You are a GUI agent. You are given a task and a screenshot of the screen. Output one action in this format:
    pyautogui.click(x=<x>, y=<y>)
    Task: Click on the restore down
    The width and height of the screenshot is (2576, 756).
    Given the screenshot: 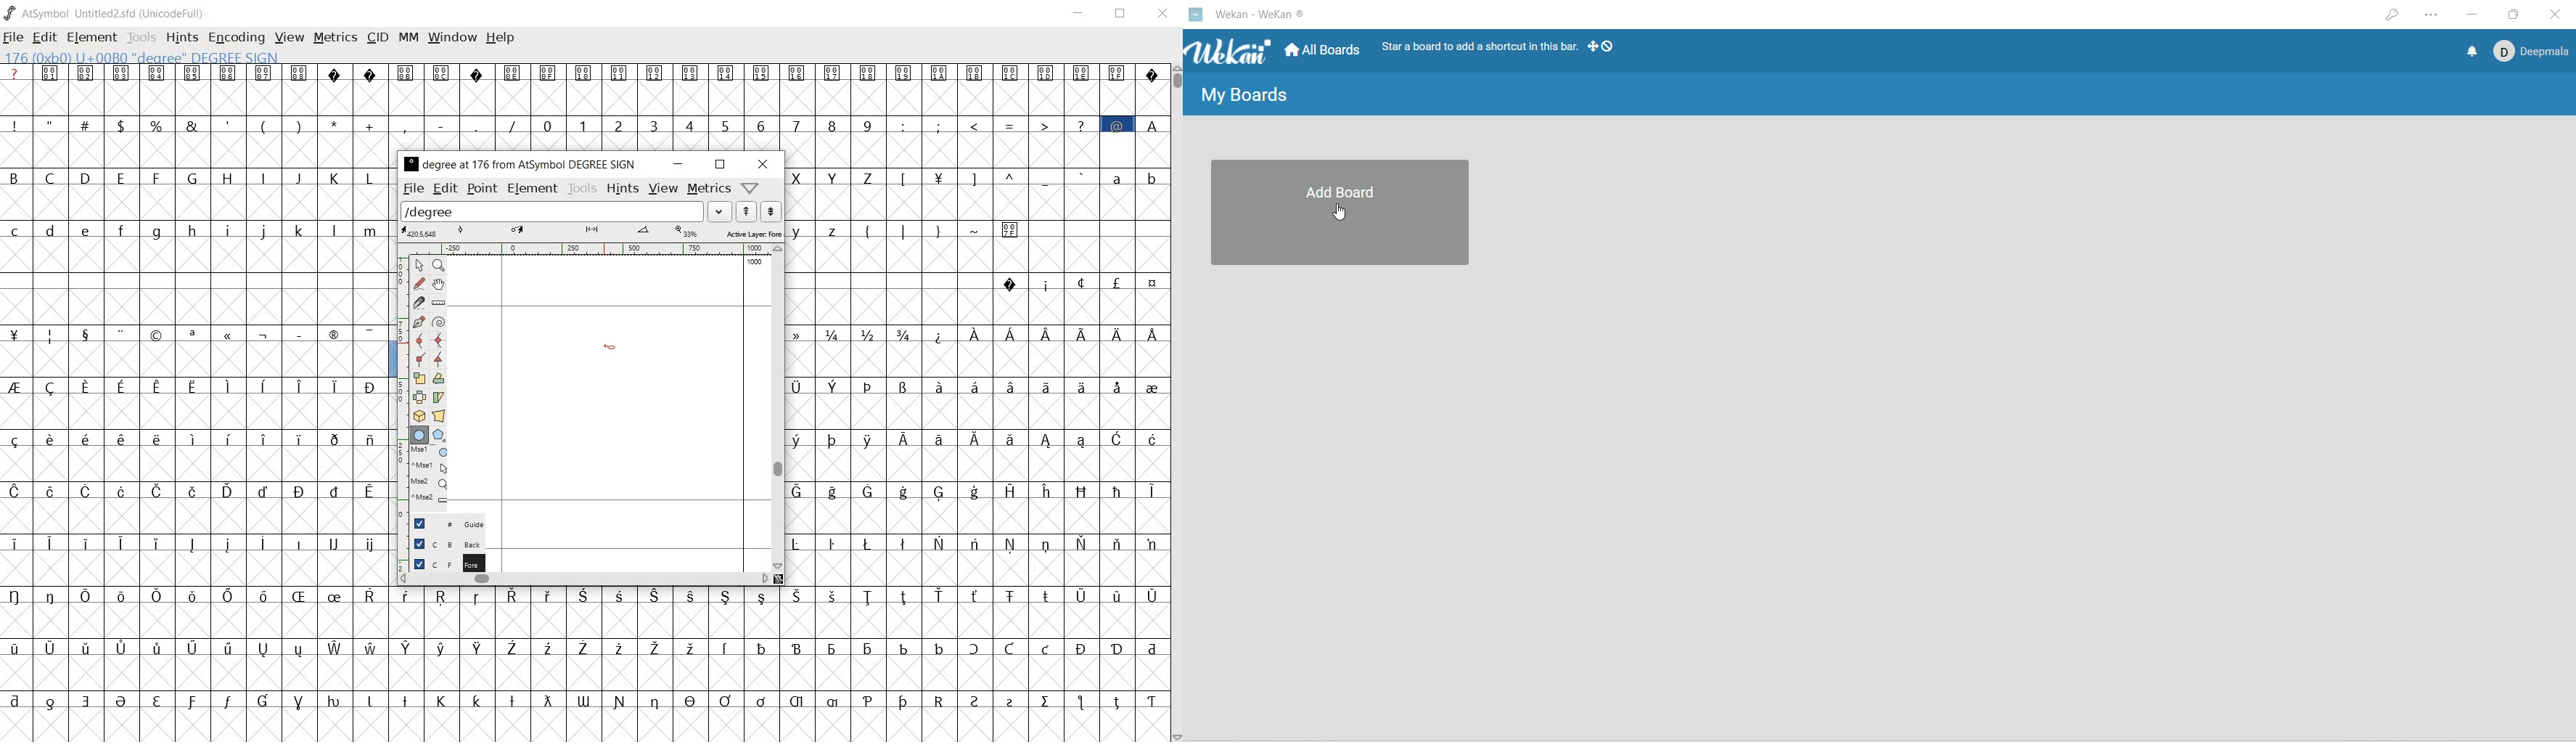 What is the action you would take?
    pyautogui.click(x=1123, y=14)
    